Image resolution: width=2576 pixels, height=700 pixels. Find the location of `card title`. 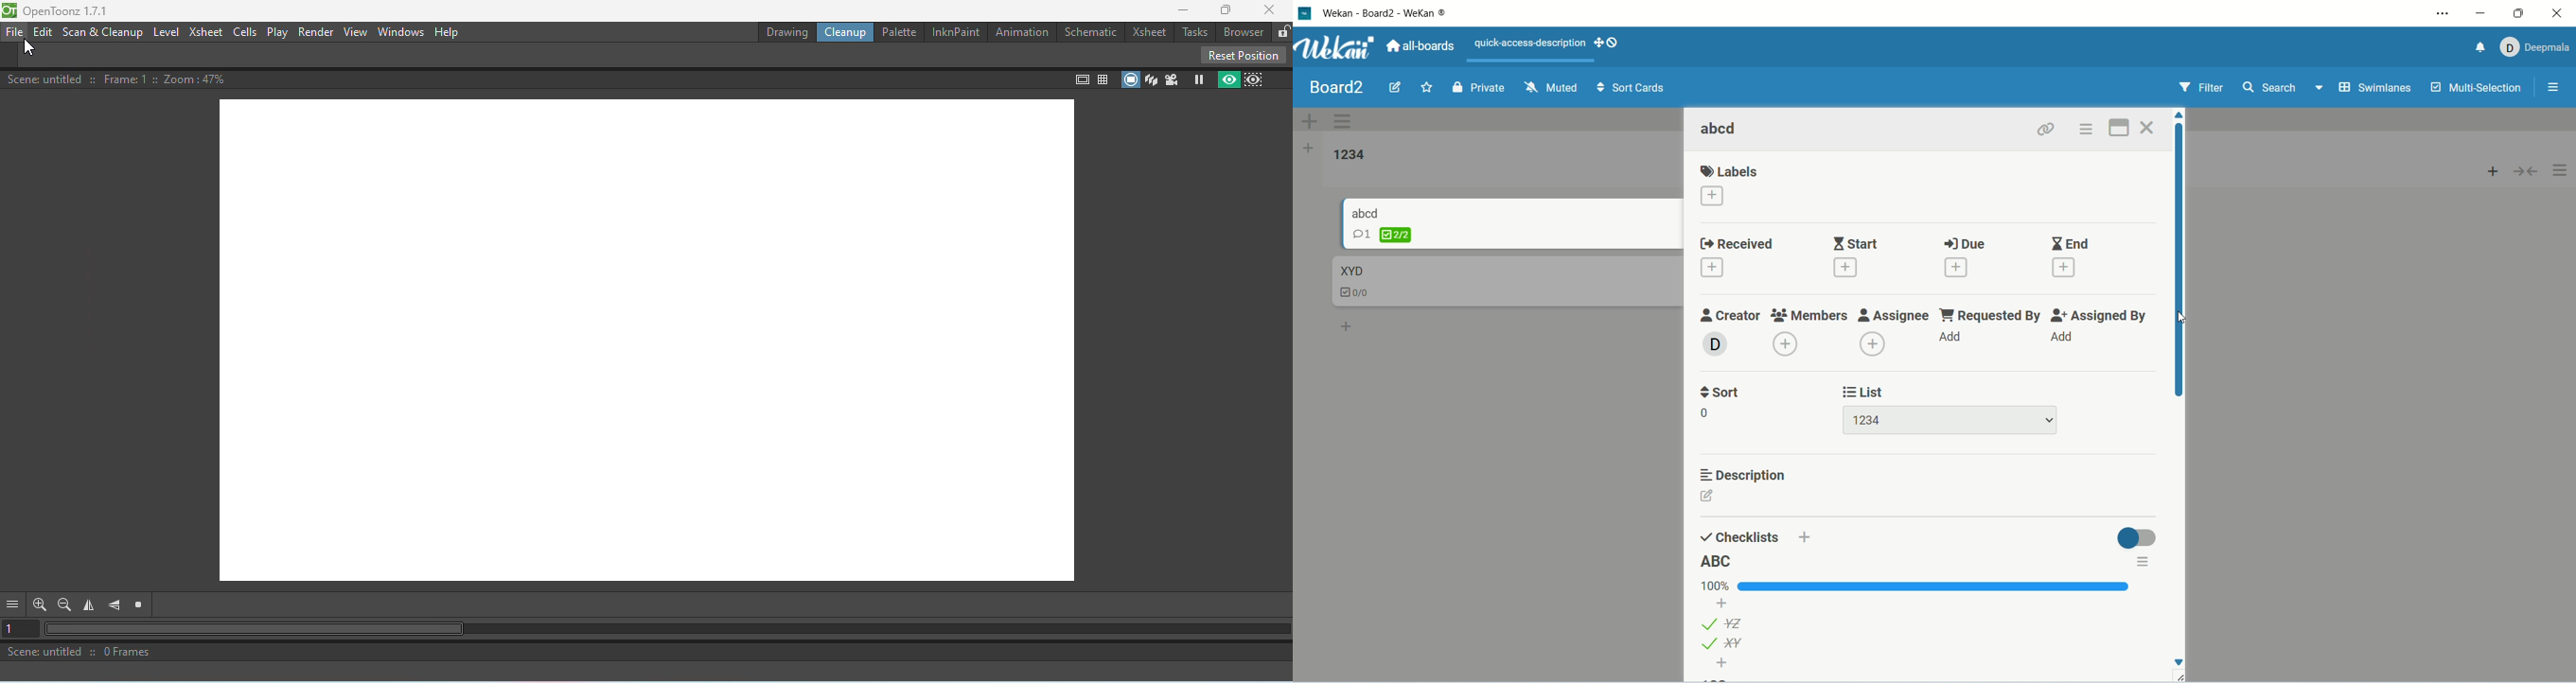

card title is located at coordinates (1366, 213).